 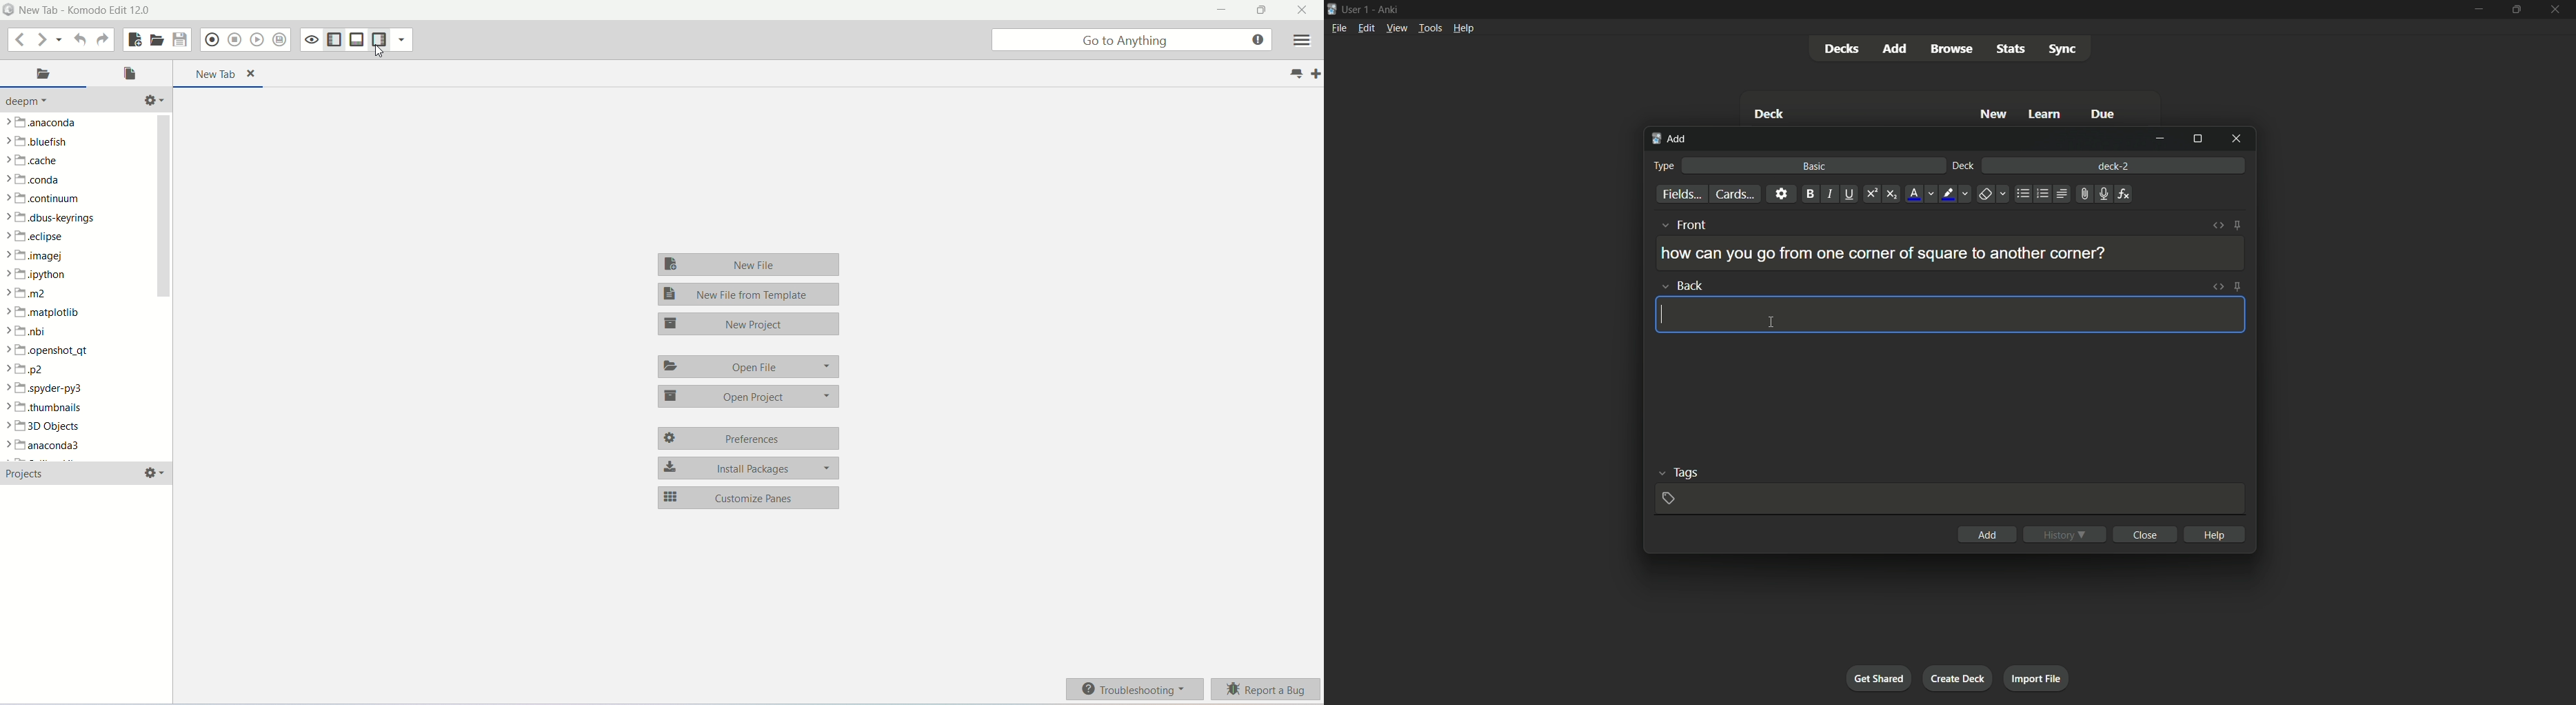 I want to click on stats, so click(x=2011, y=48).